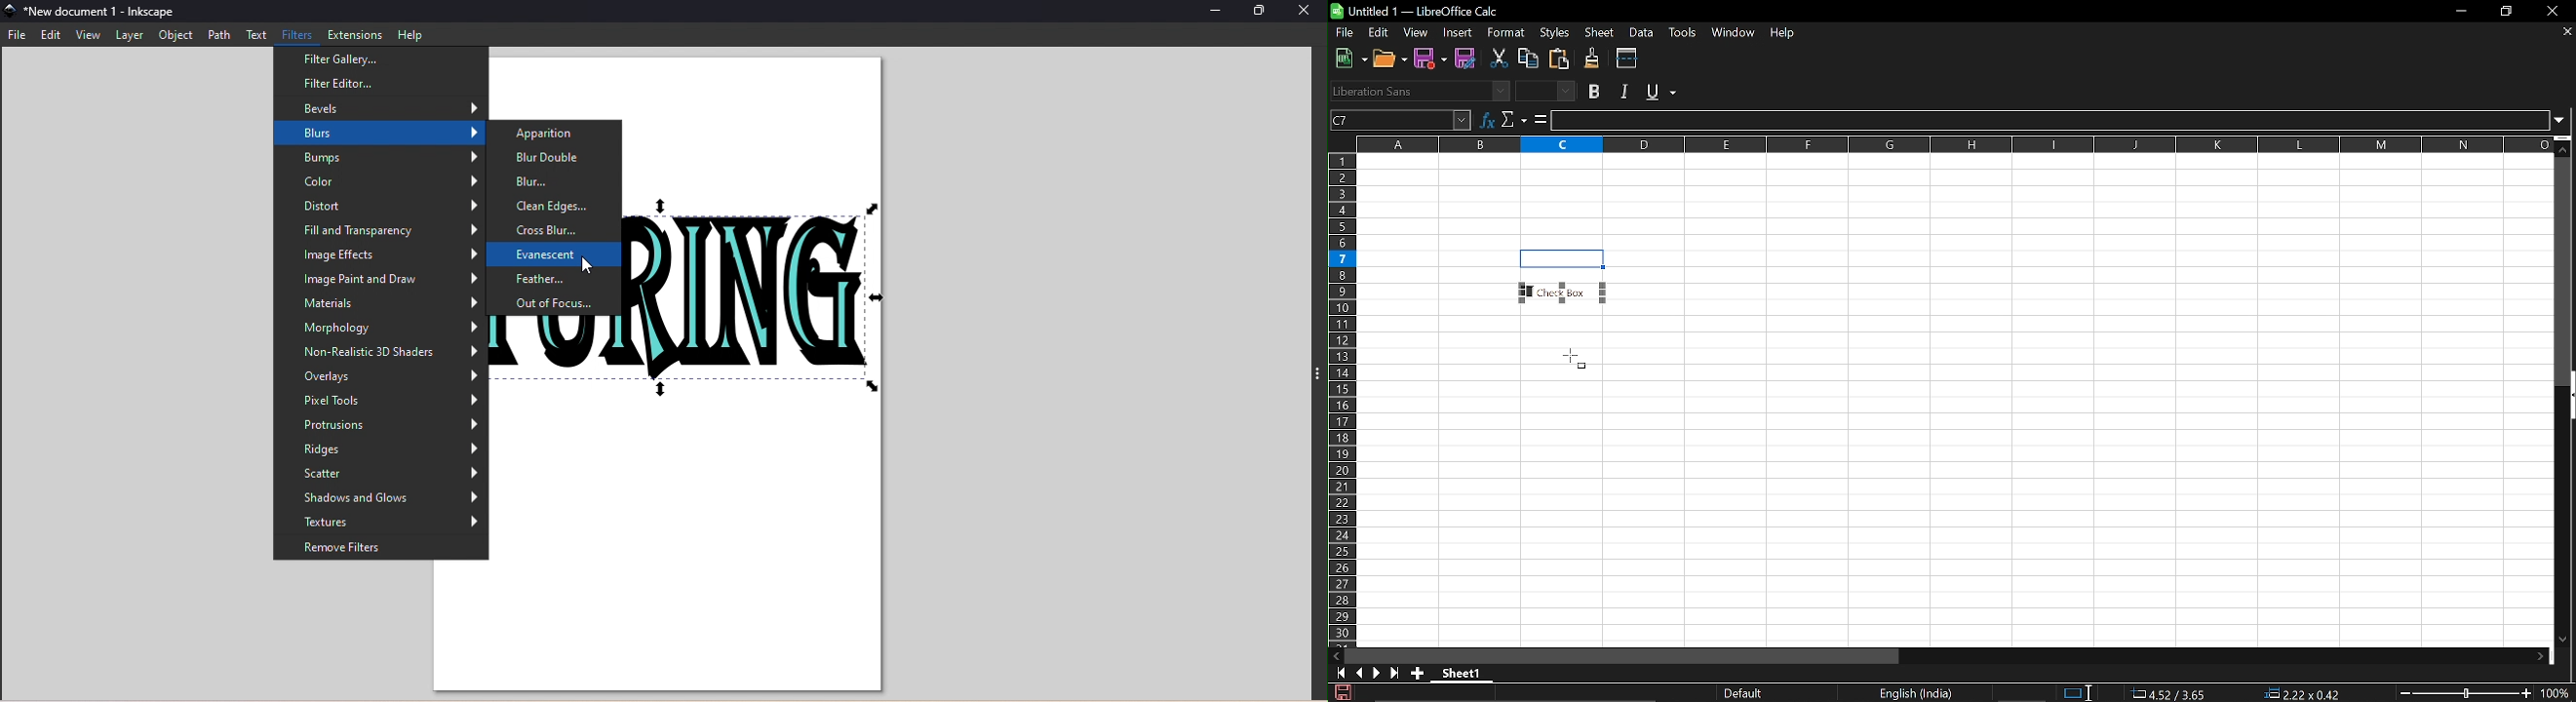 The height and width of the screenshot is (728, 2576). I want to click on Fillable cells, so click(1489, 474).